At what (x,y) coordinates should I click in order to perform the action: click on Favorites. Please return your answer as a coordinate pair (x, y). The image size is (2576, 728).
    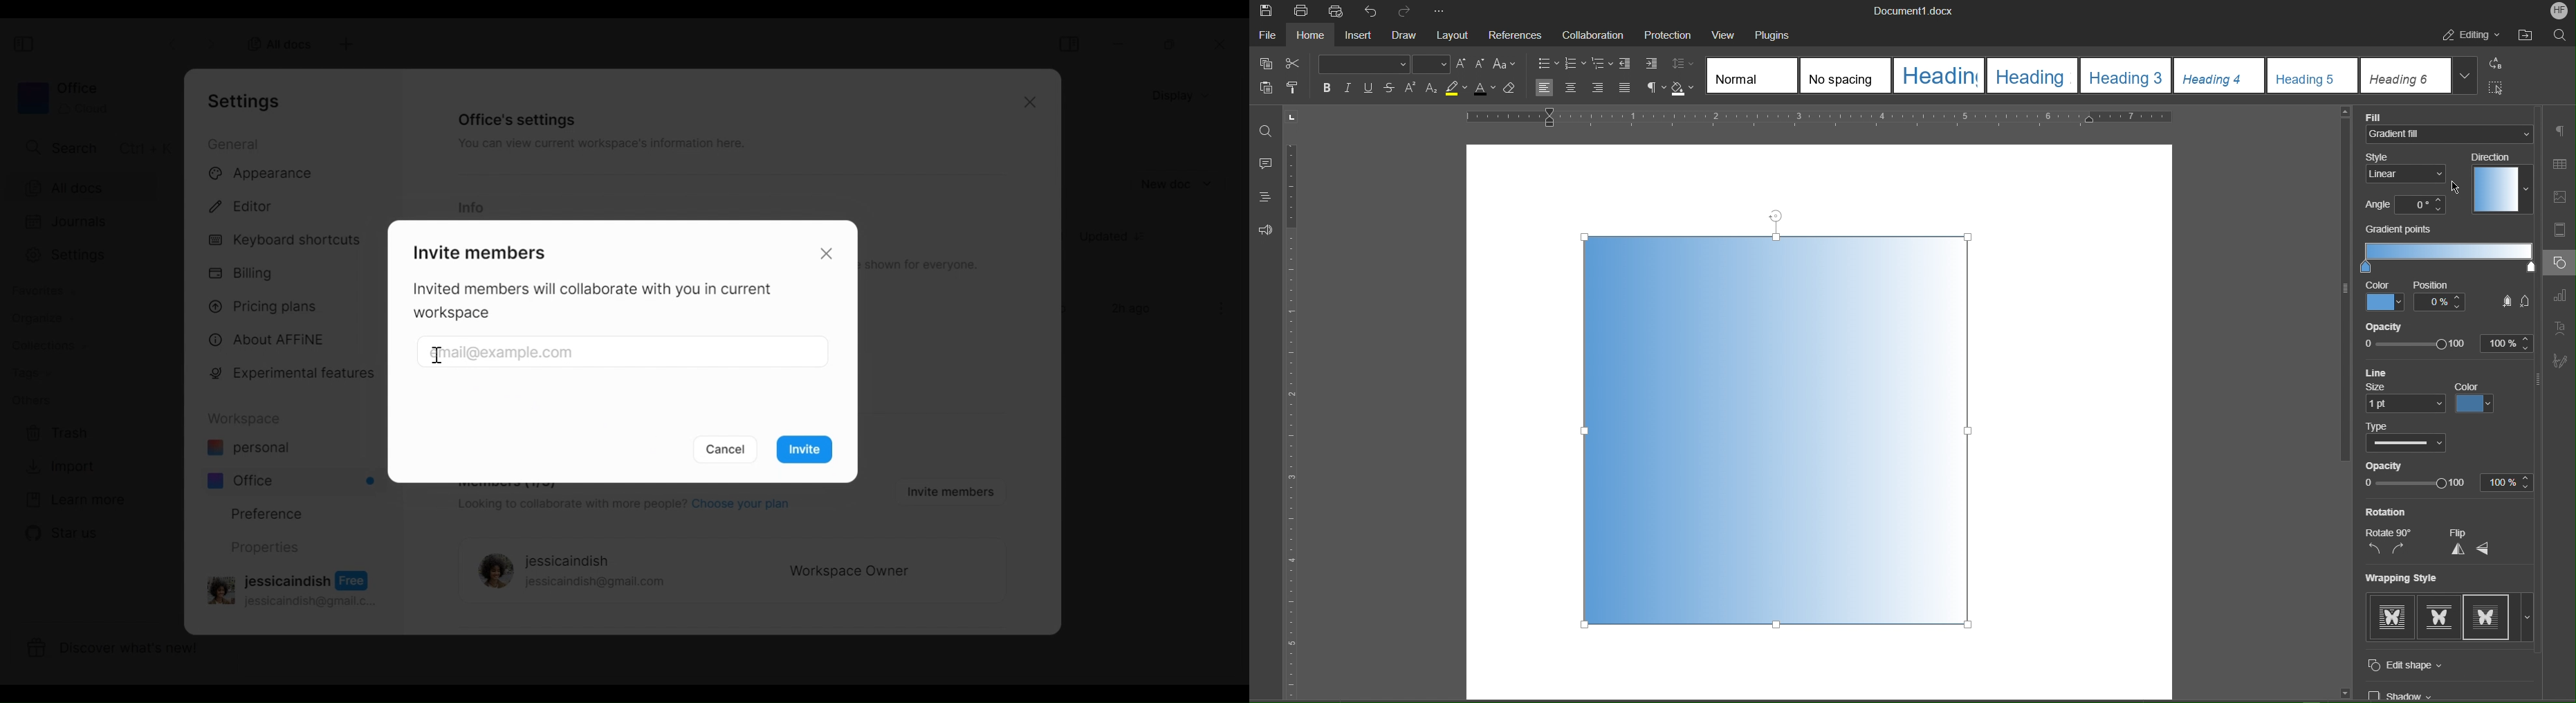
    Looking at the image, I should click on (42, 291).